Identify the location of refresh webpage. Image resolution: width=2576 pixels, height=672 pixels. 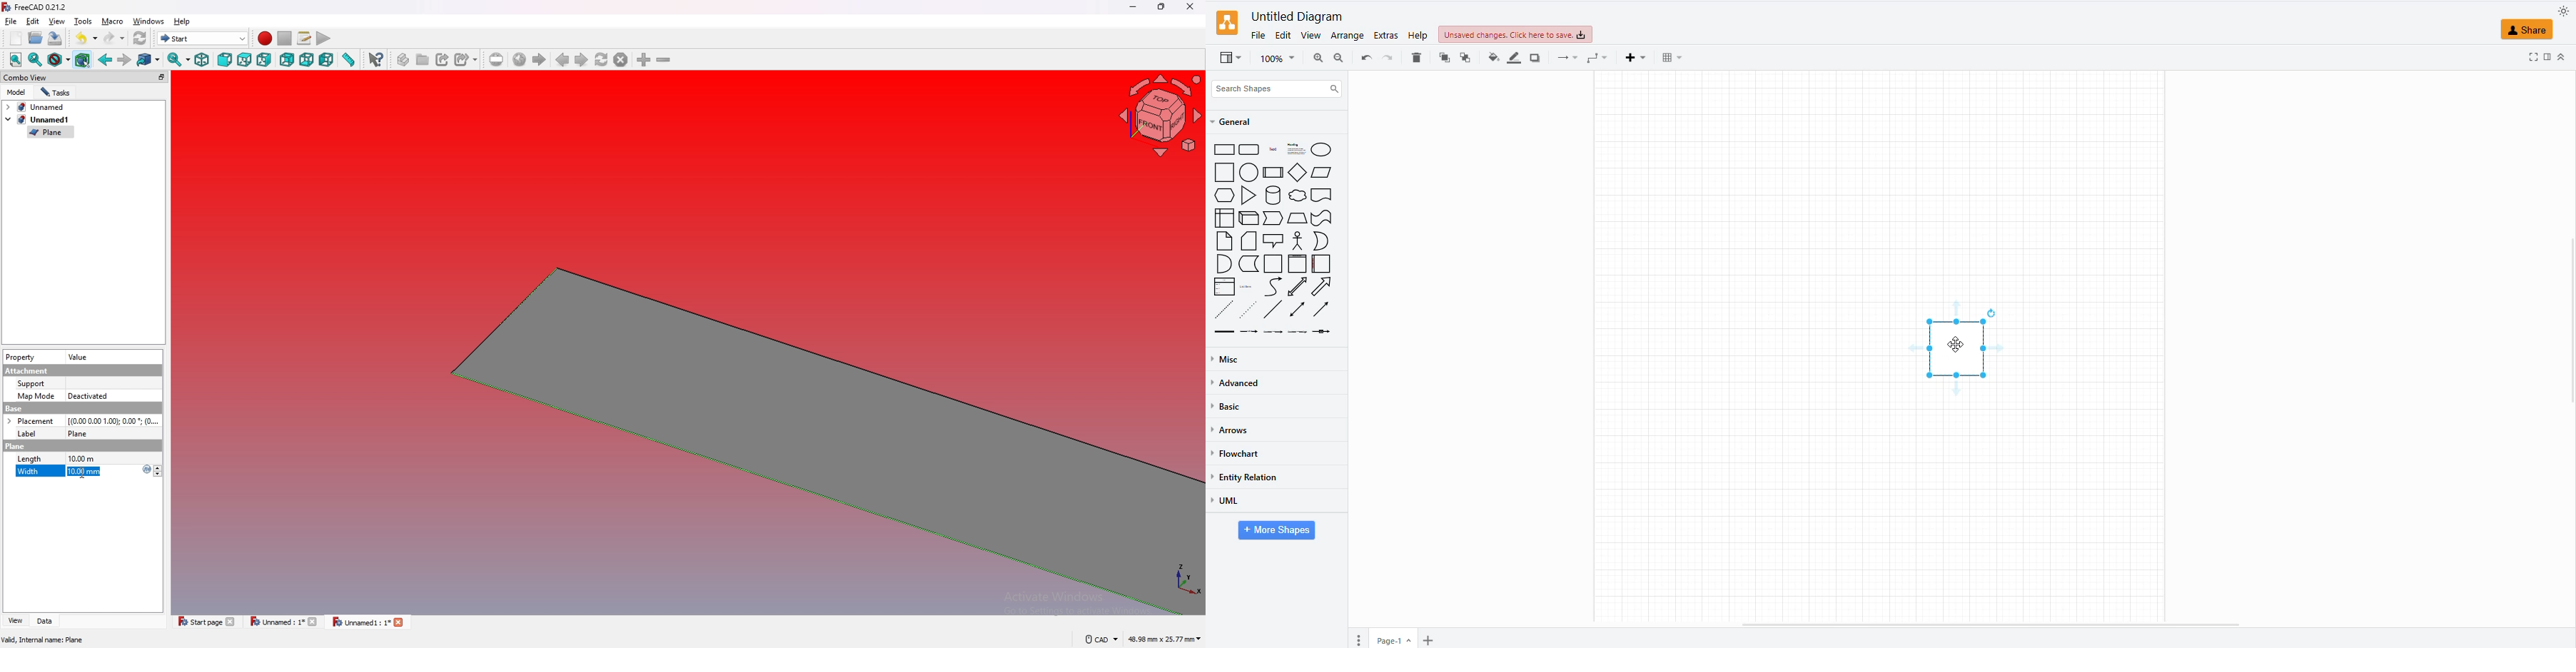
(602, 59).